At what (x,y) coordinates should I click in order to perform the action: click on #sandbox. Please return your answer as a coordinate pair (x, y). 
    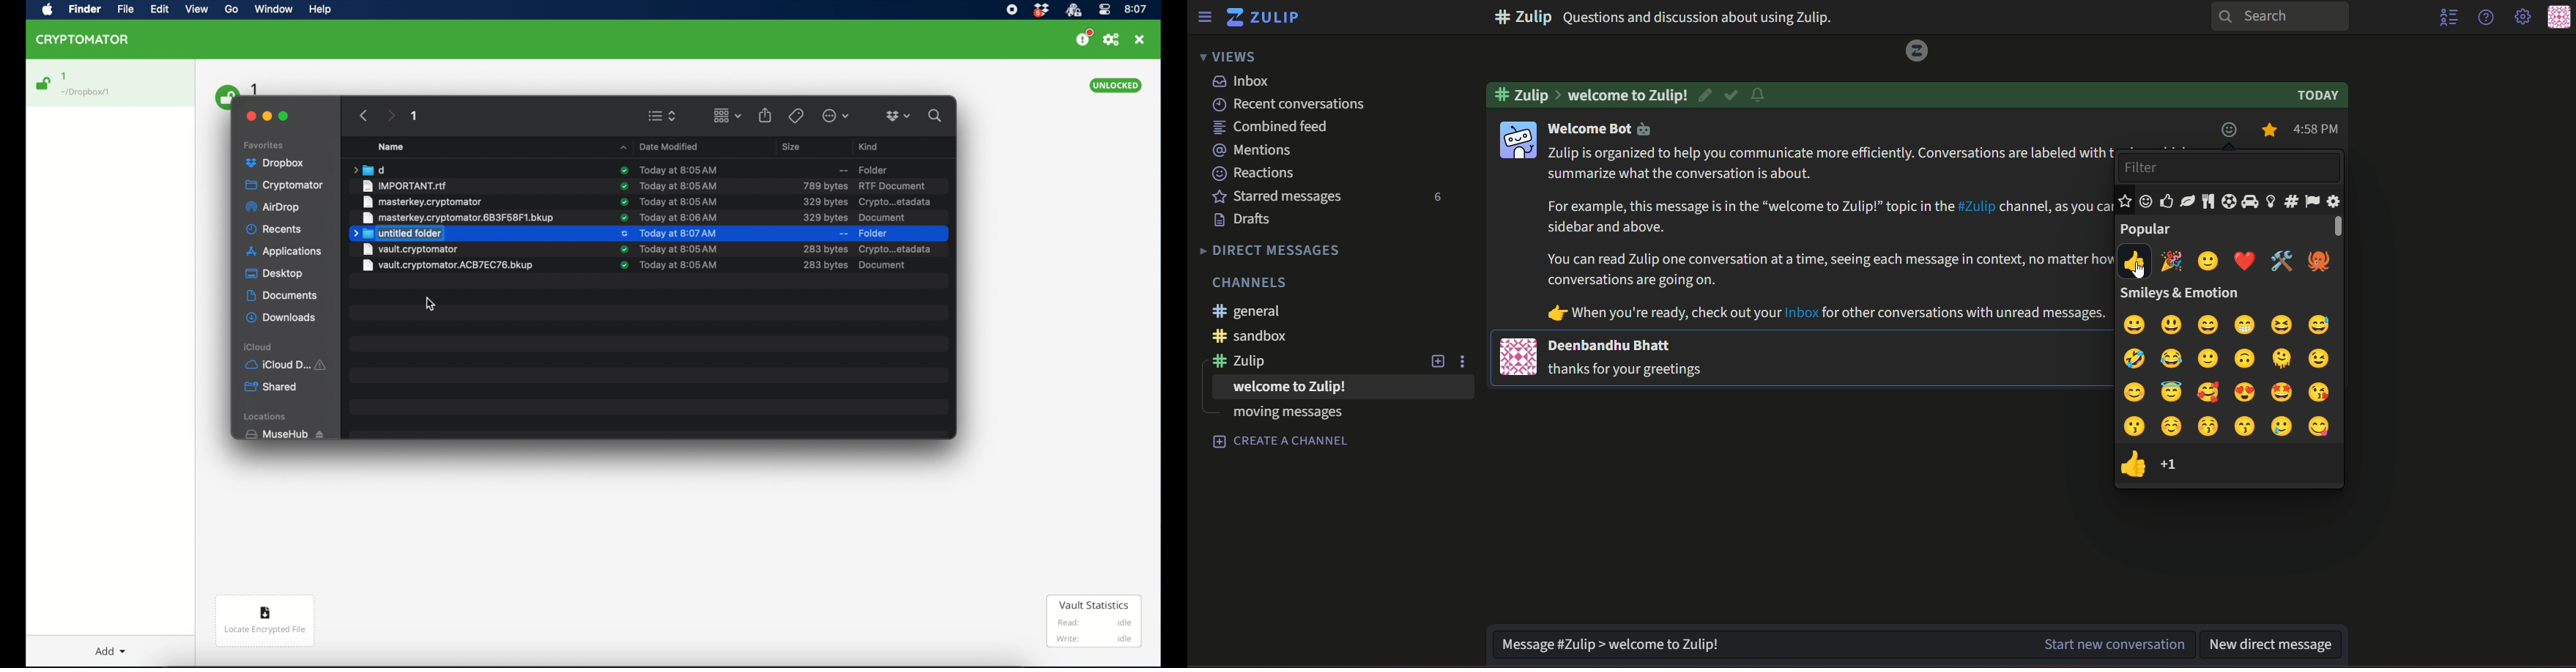
    Looking at the image, I should click on (1251, 336).